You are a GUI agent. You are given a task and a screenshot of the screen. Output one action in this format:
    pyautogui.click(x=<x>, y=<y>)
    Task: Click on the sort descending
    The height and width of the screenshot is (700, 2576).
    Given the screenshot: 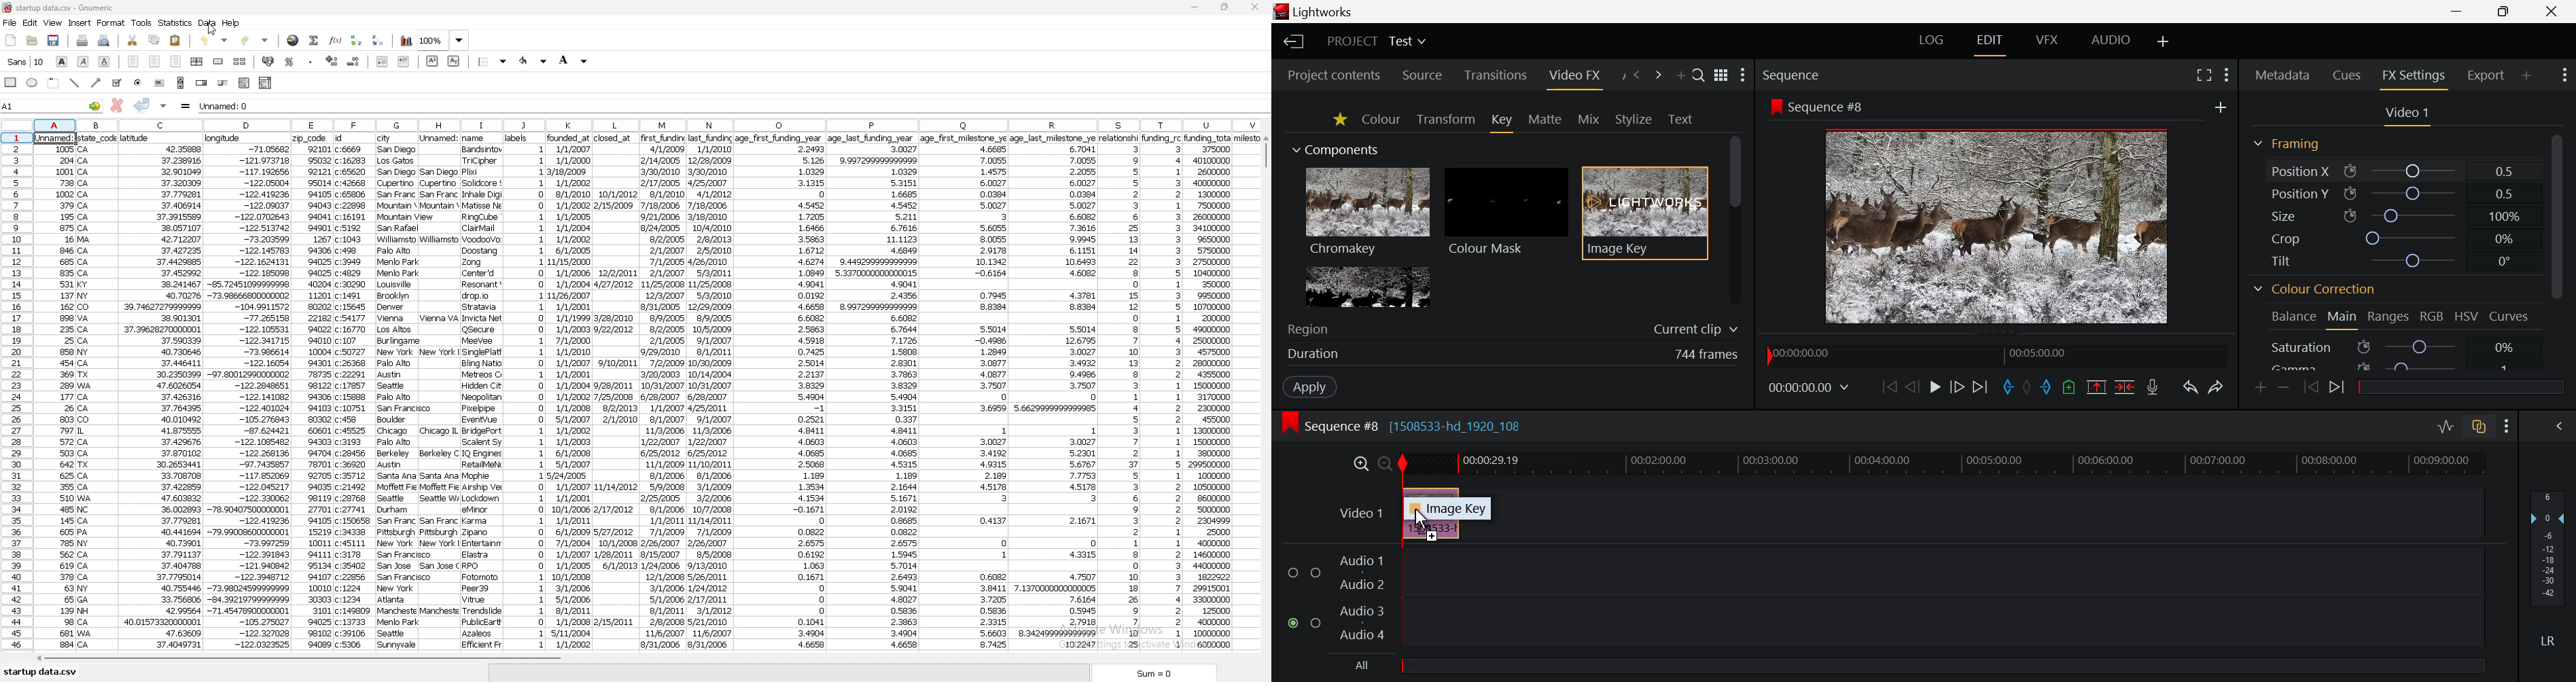 What is the action you would take?
    pyautogui.click(x=378, y=40)
    